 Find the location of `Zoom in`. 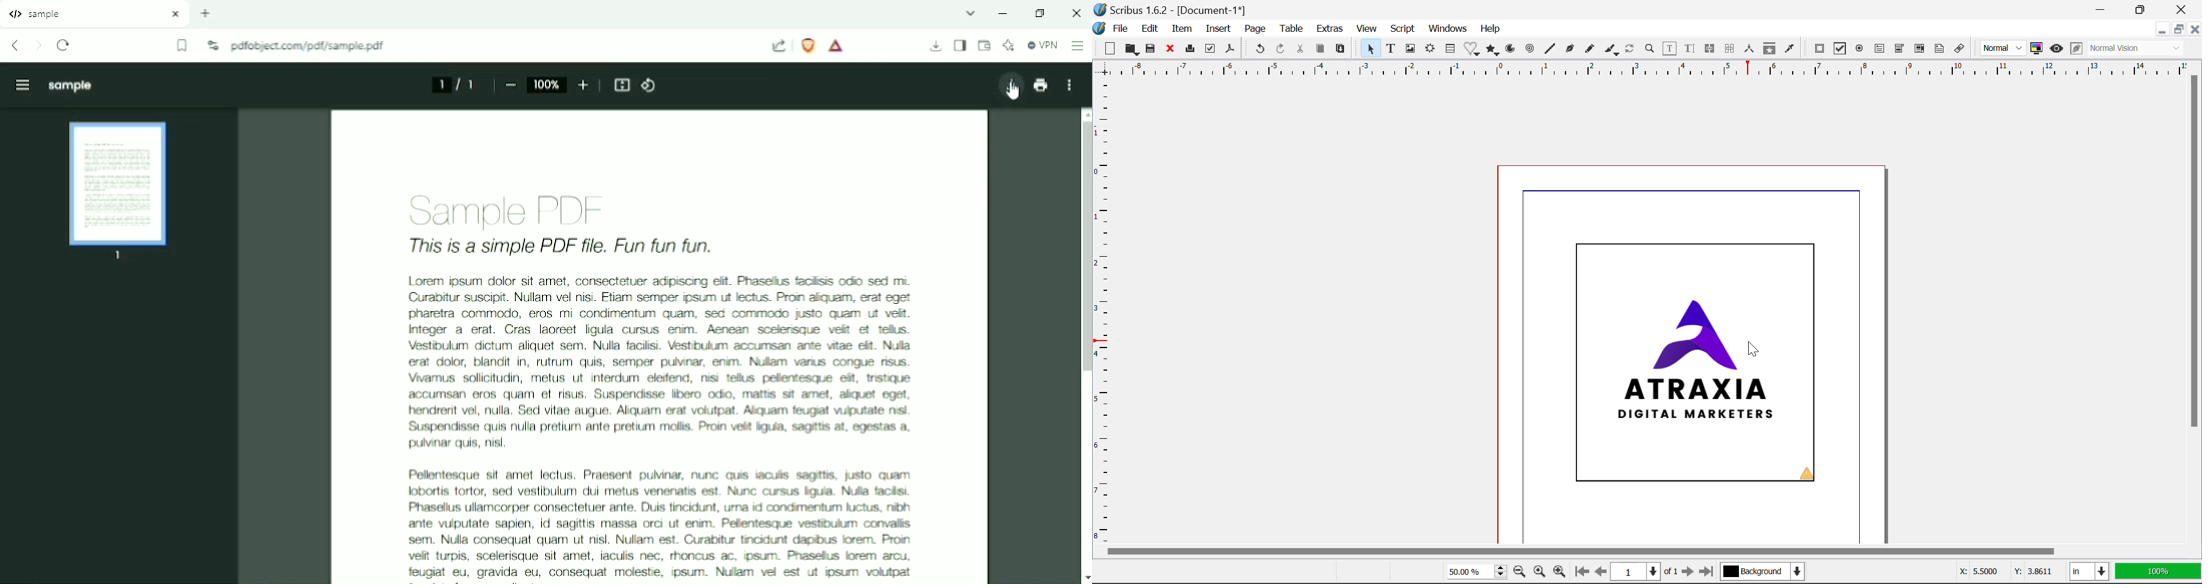

Zoom in is located at coordinates (1560, 572).